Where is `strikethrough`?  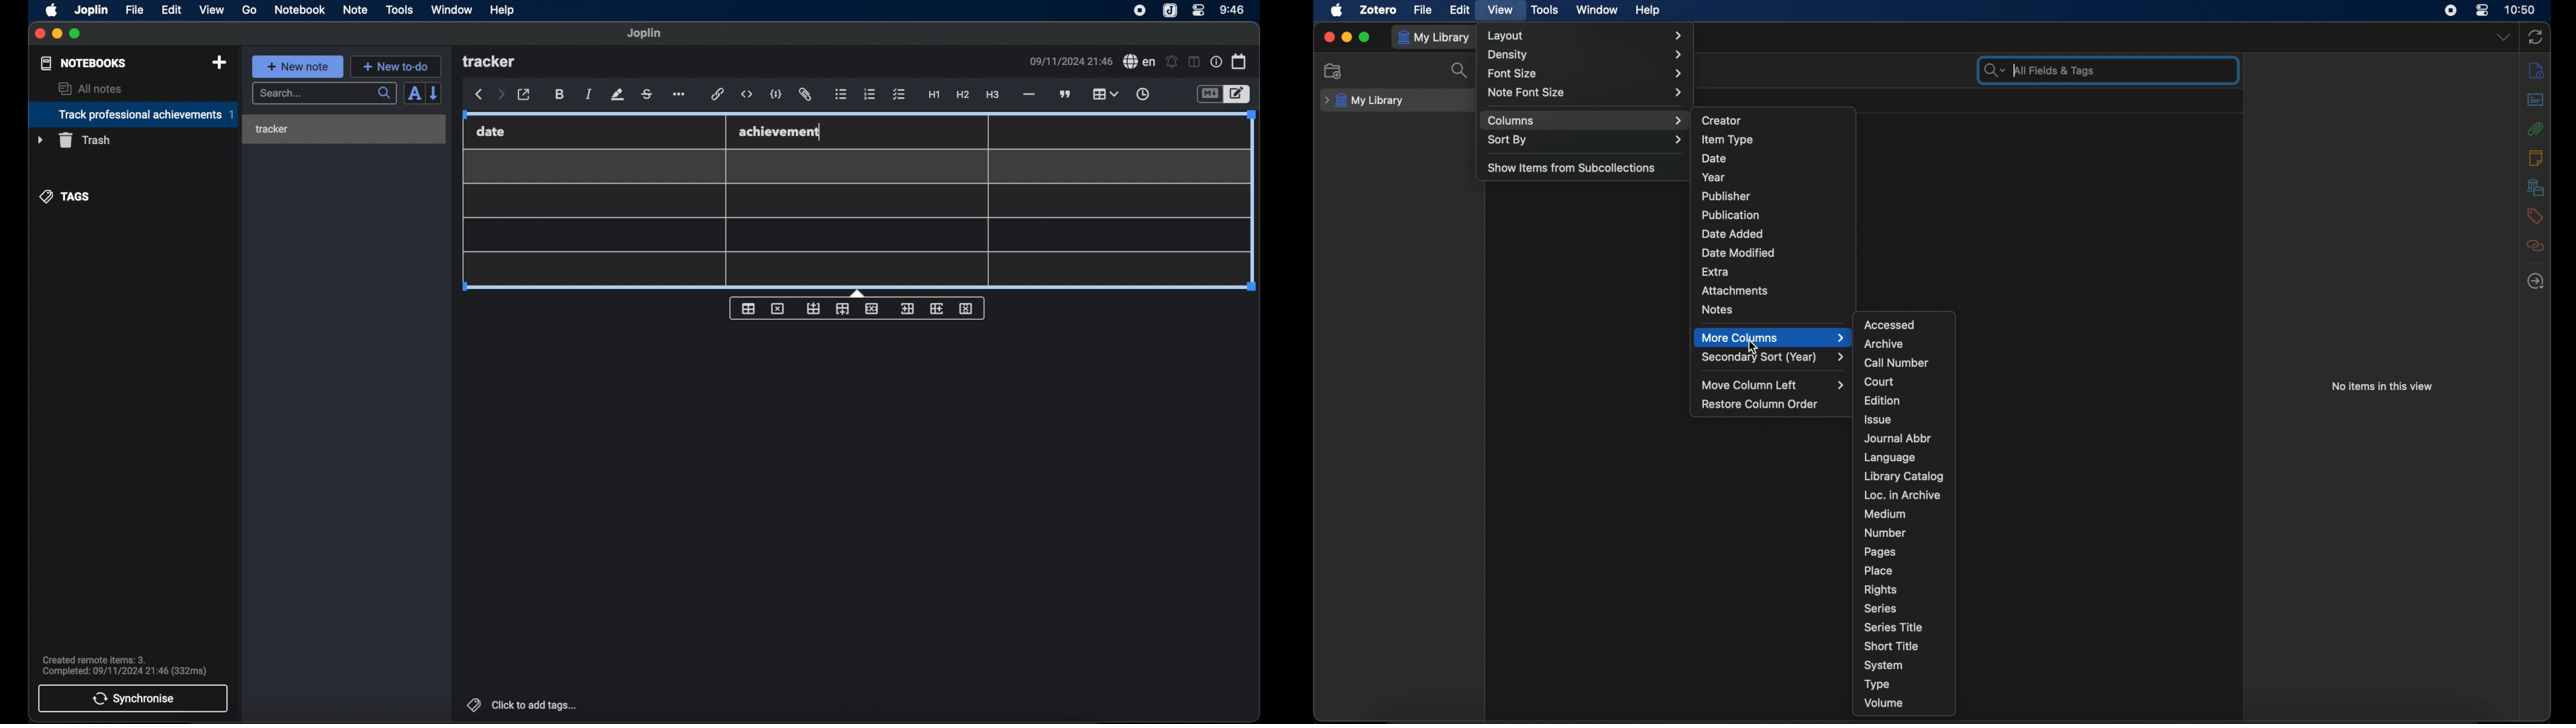 strikethrough is located at coordinates (647, 94).